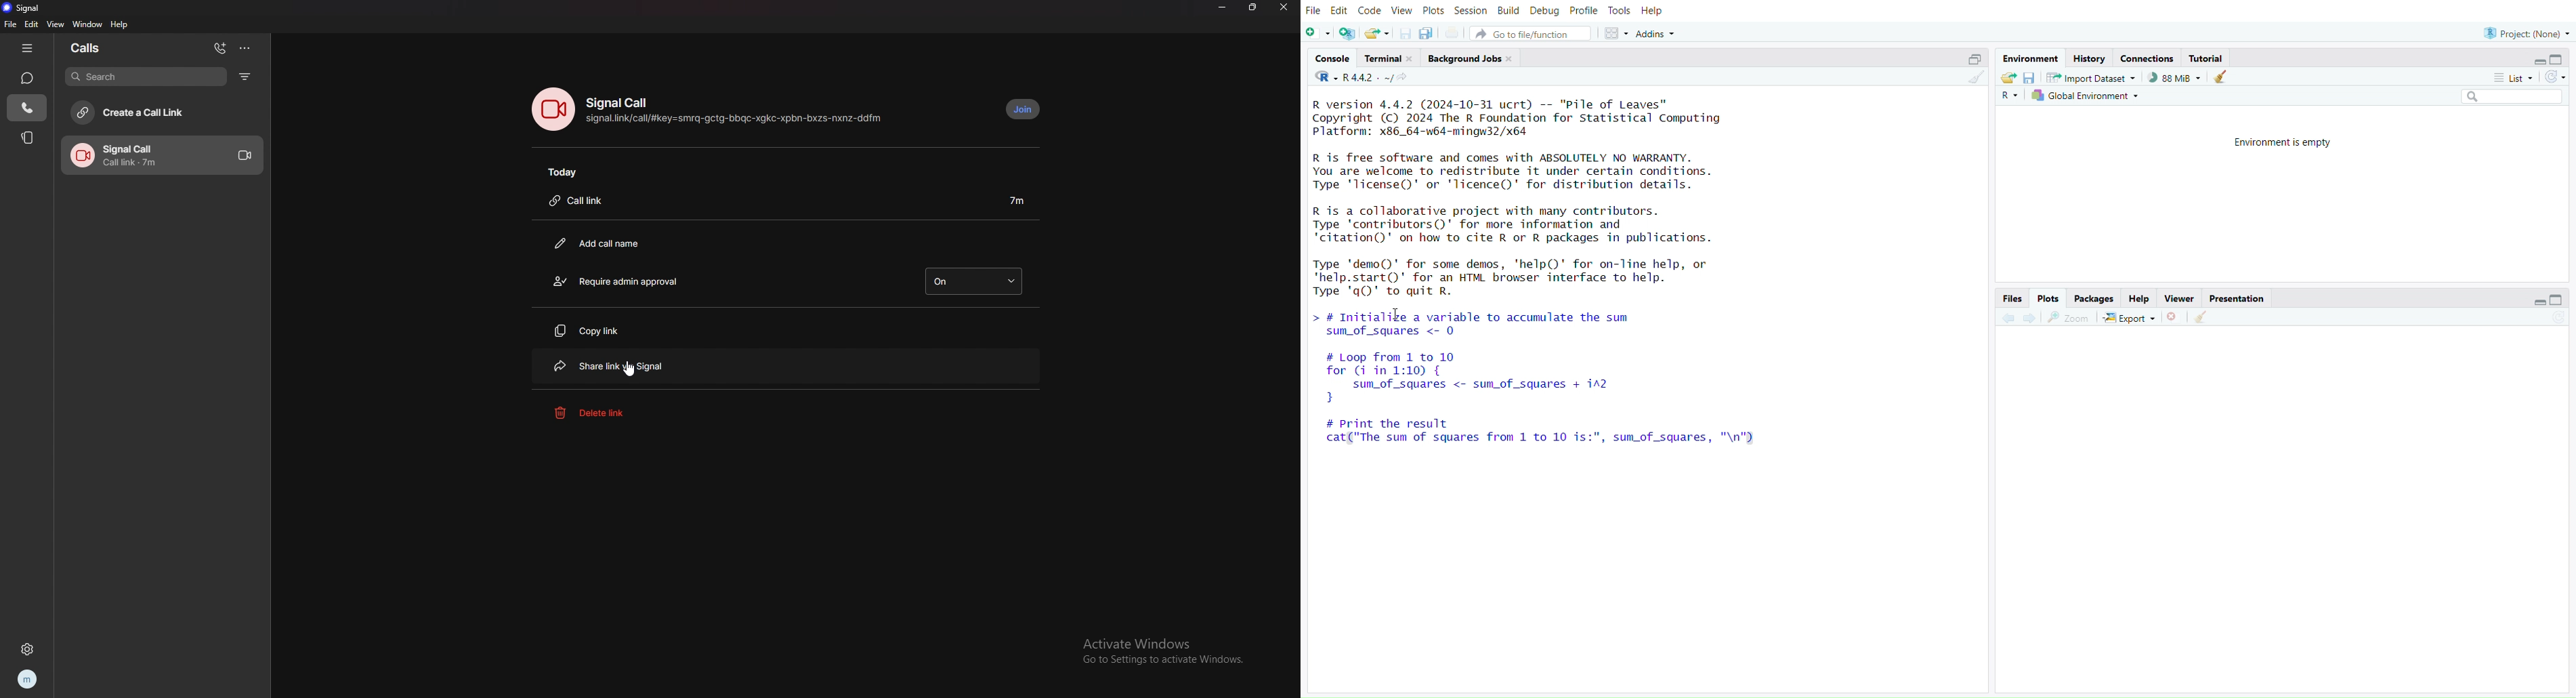 The height and width of the screenshot is (700, 2576). I want to click on chats, so click(28, 78).